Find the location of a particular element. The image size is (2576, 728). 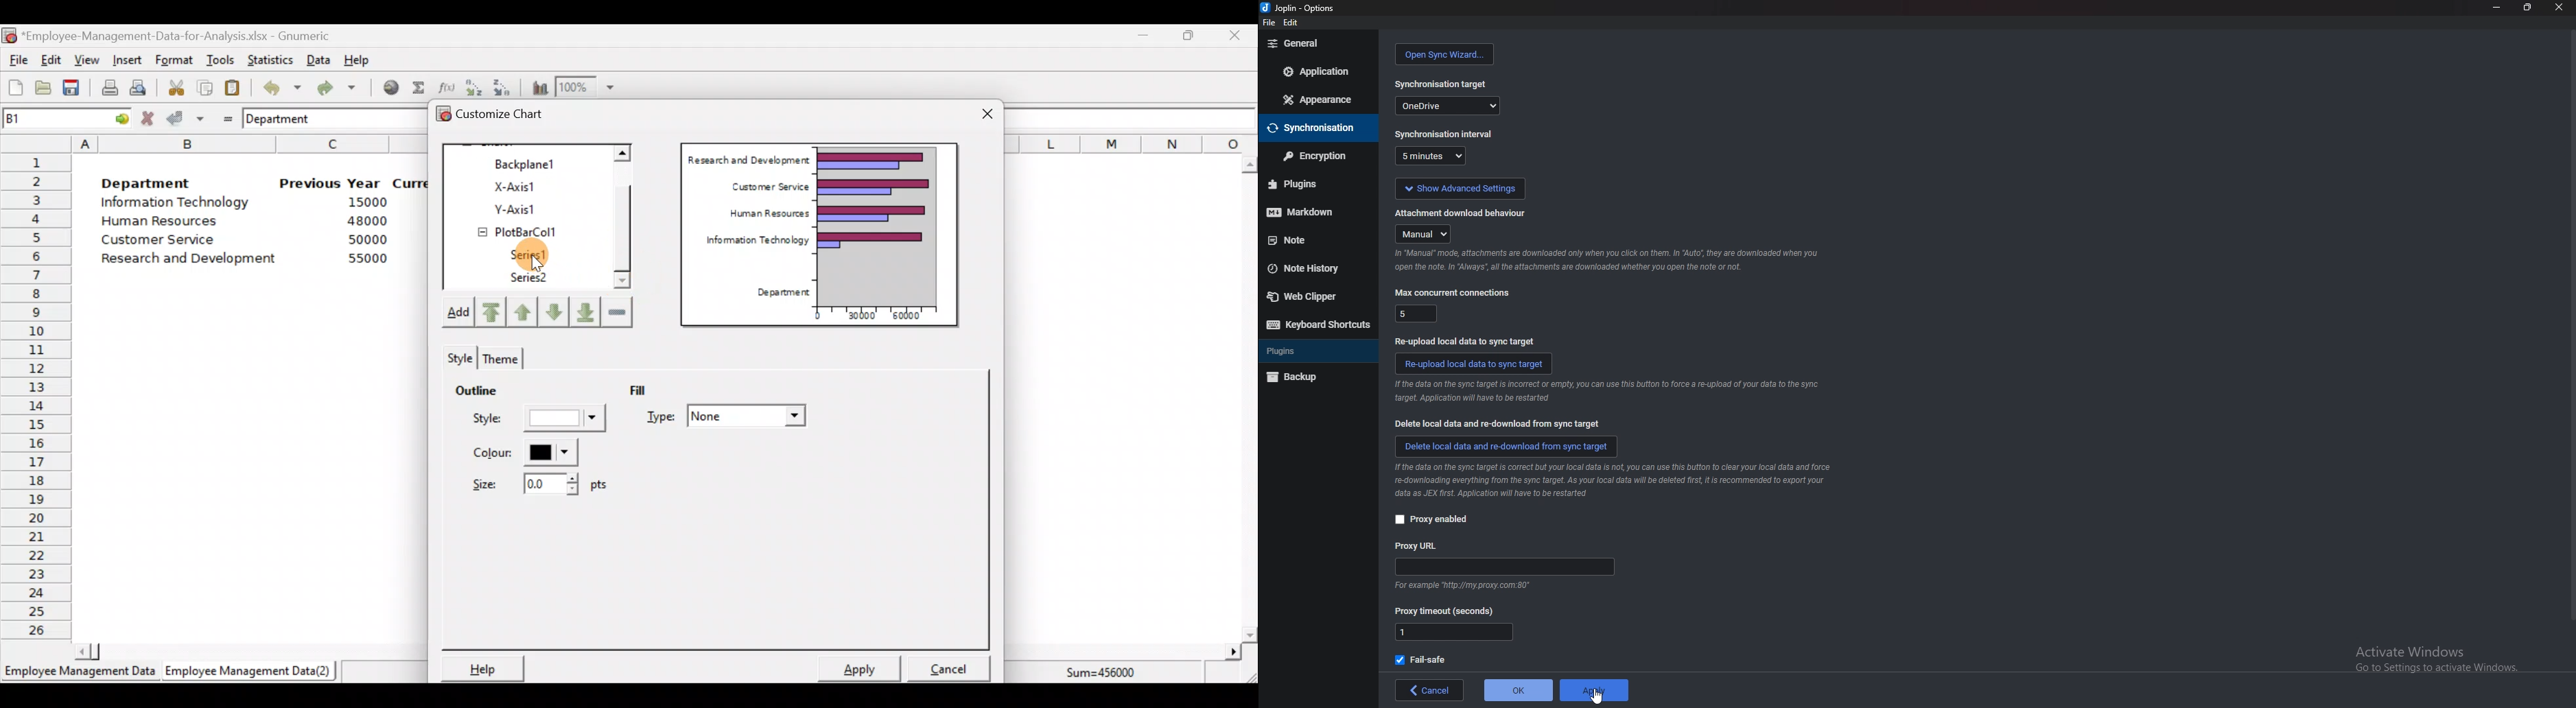

minimize is located at coordinates (2496, 6).